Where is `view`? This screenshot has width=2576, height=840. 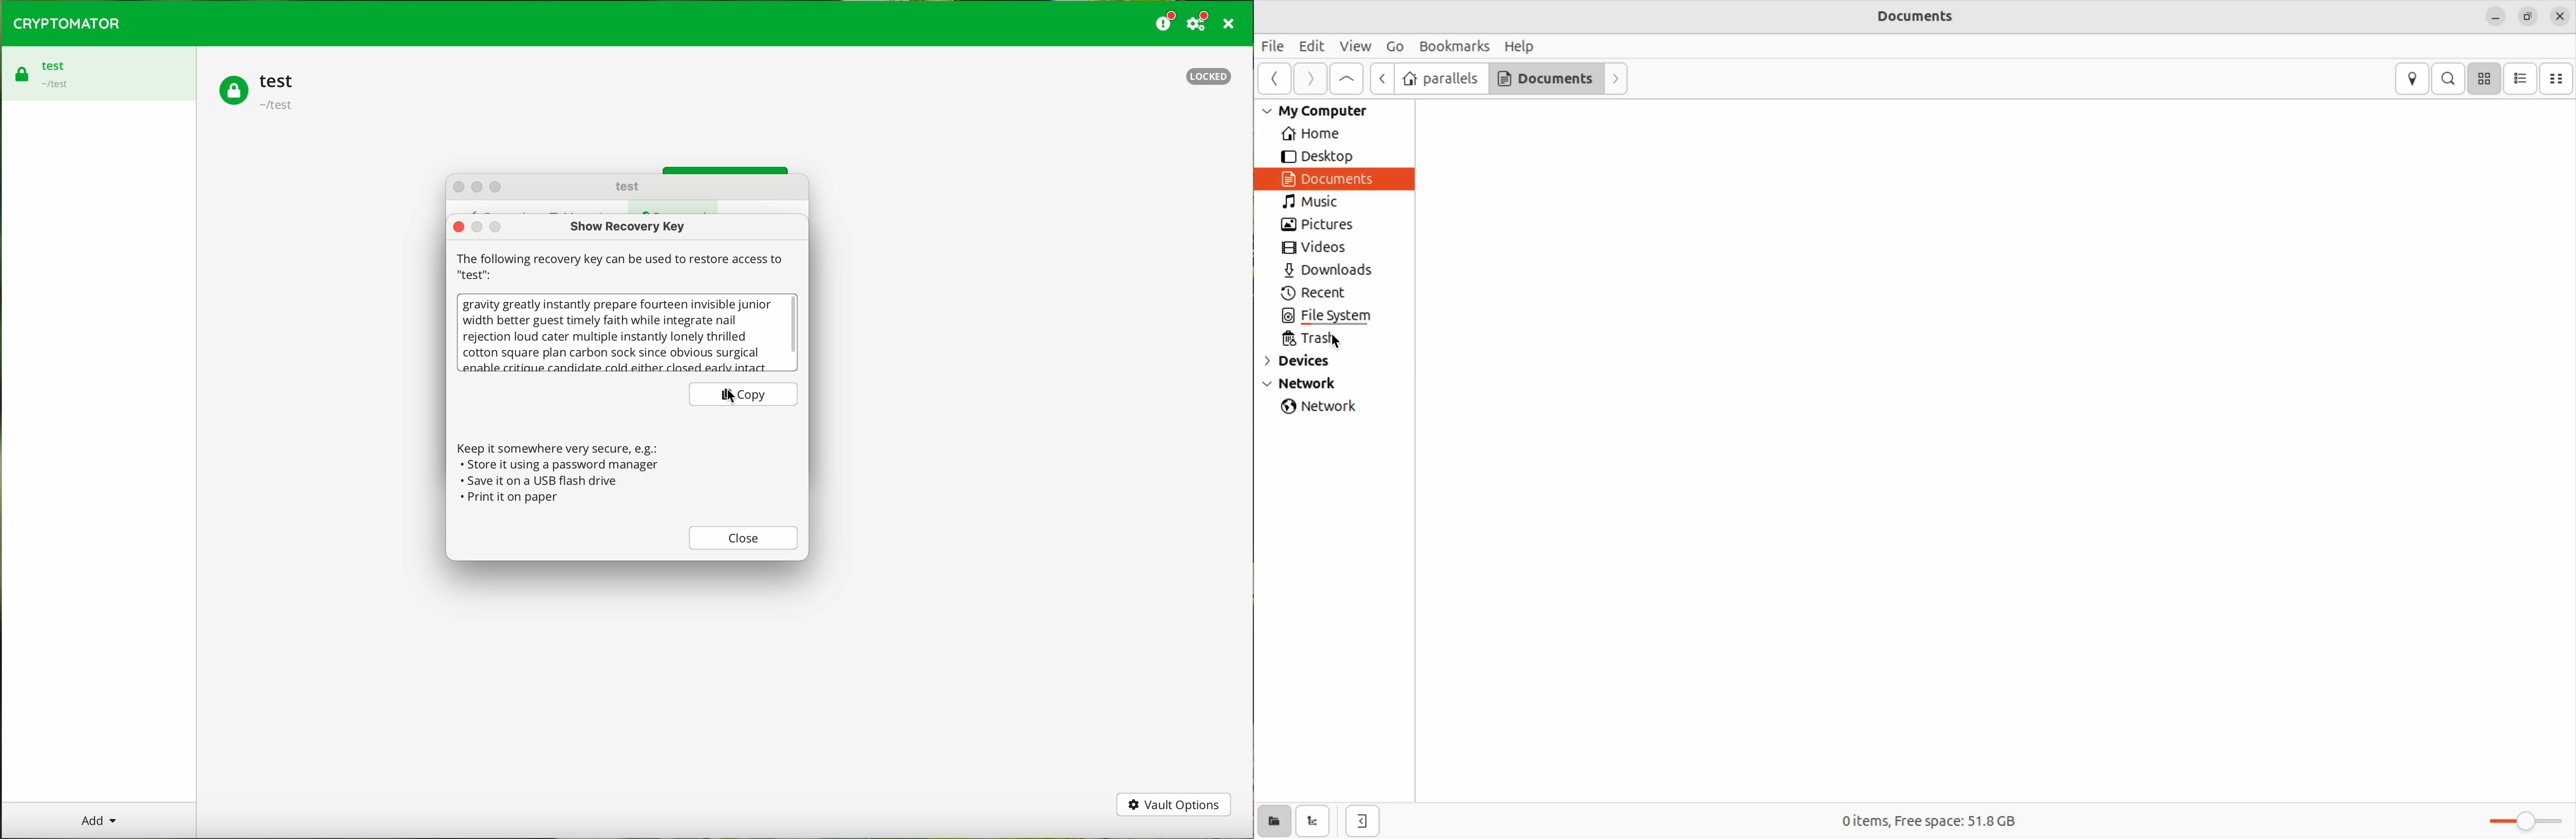 view is located at coordinates (1355, 45).